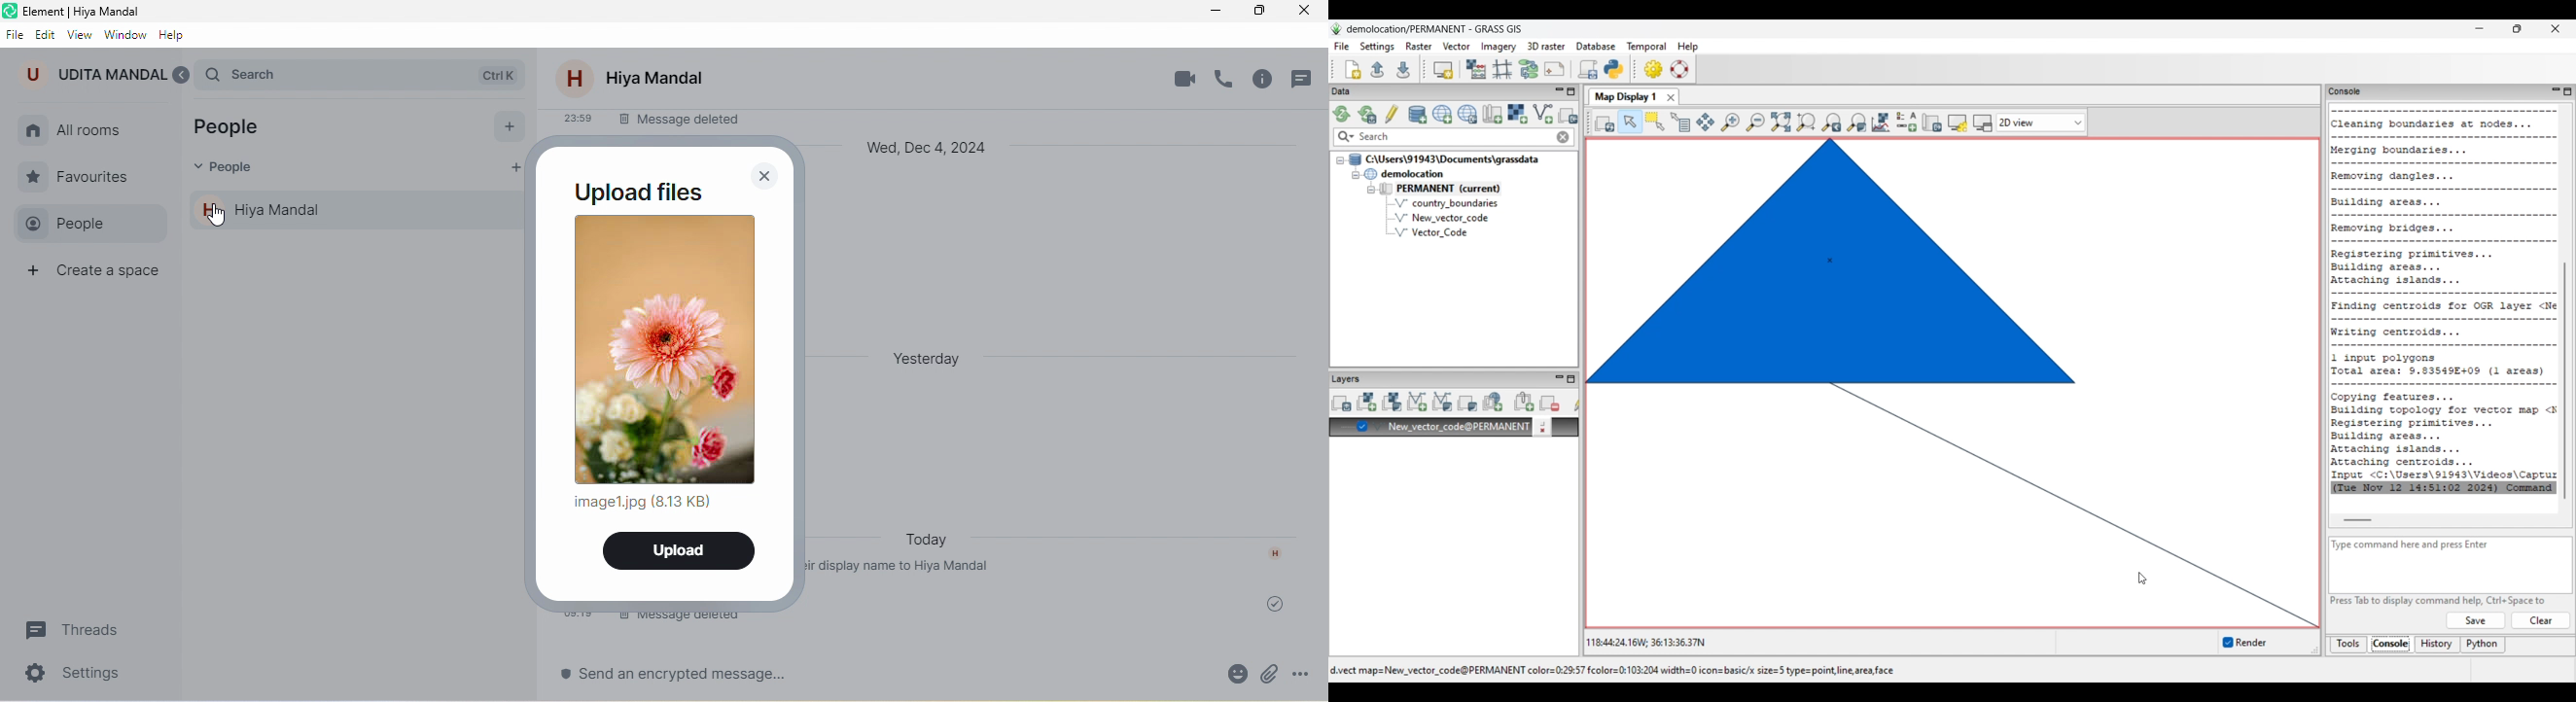  Describe the element at coordinates (86, 223) in the screenshot. I see `people` at that location.